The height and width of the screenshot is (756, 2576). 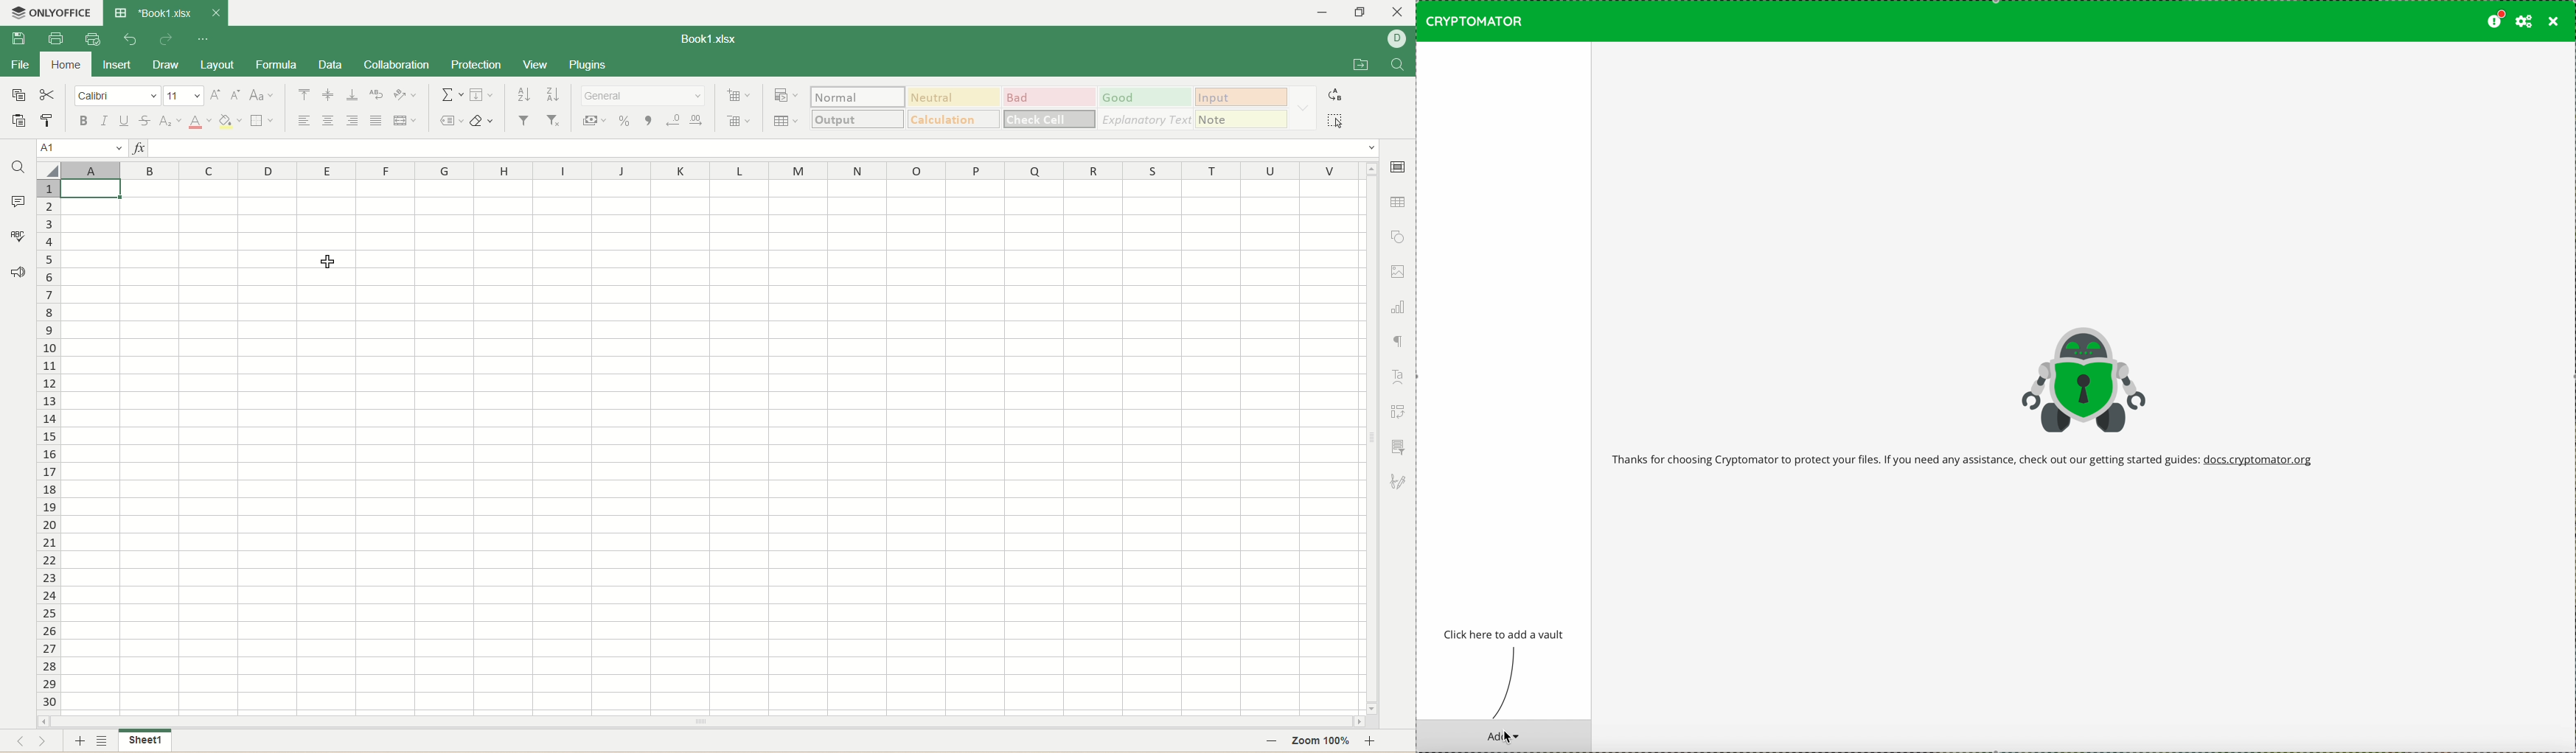 What do you see at coordinates (124, 121) in the screenshot?
I see `underline` at bounding box center [124, 121].